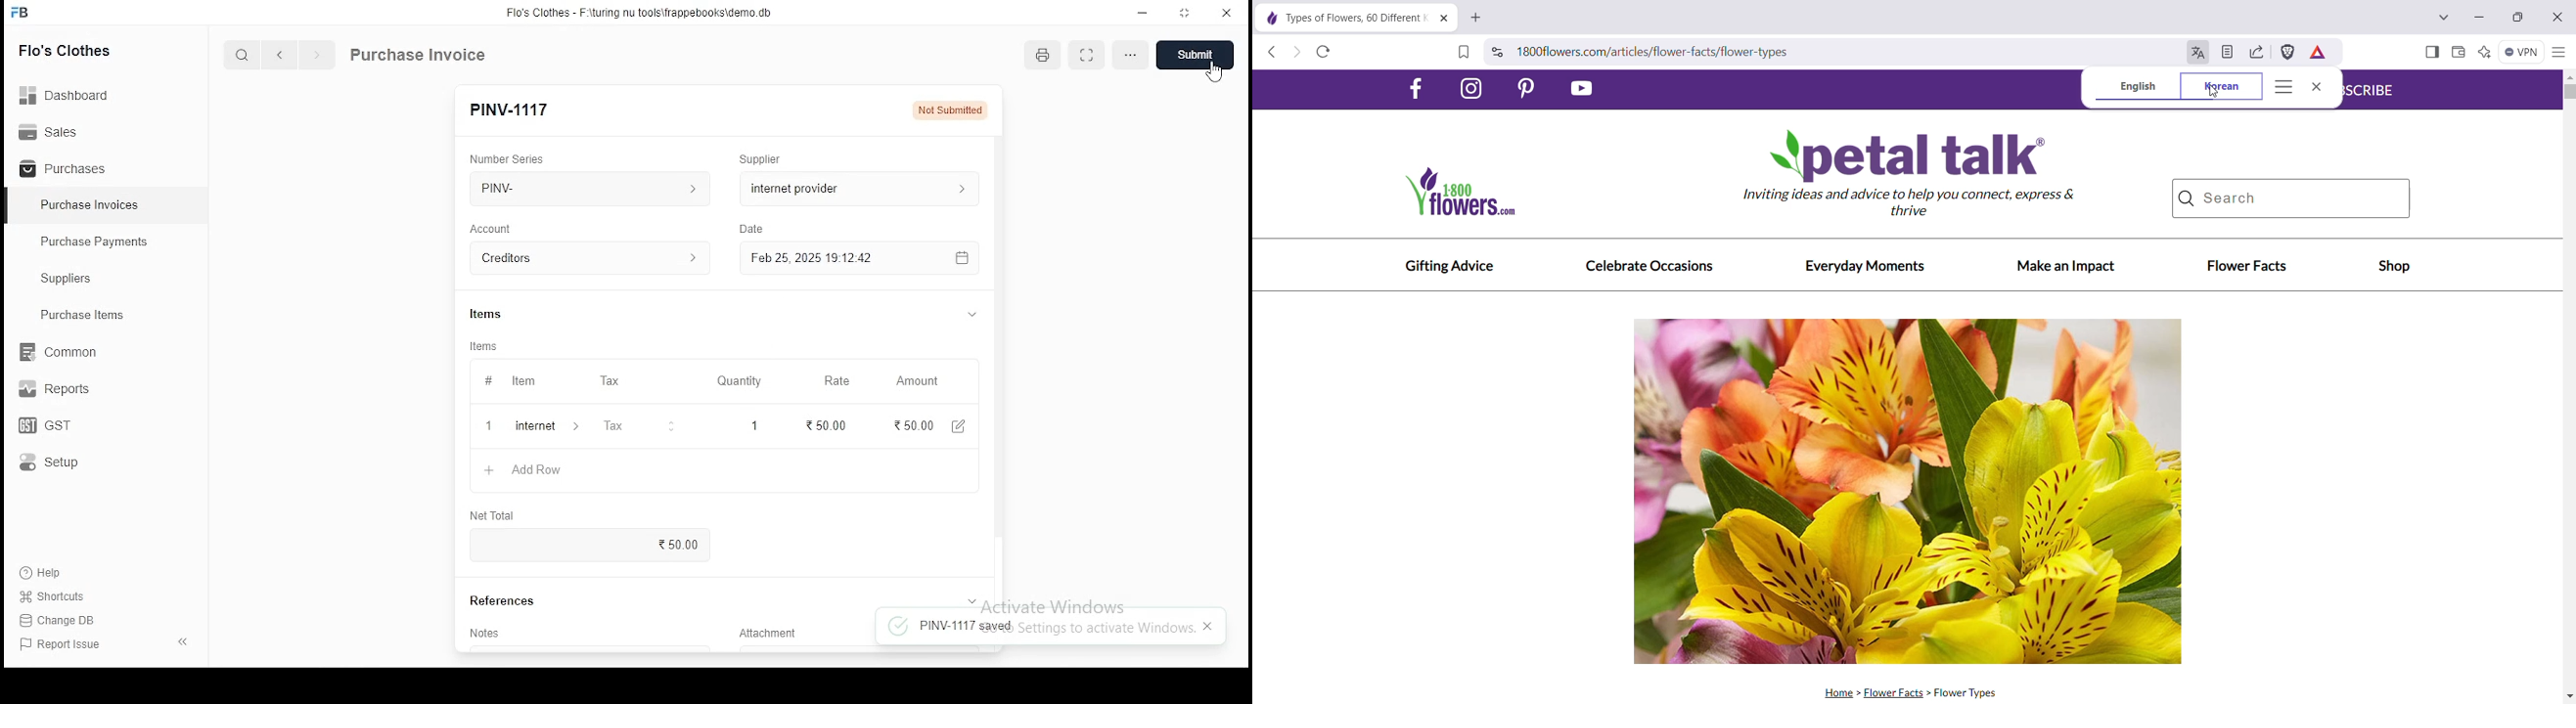 Image resolution: width=2576 pixels, height=728 pixels. Describe the element at coordinates (971, 598) in the screenshot. I see `tab` at that location.